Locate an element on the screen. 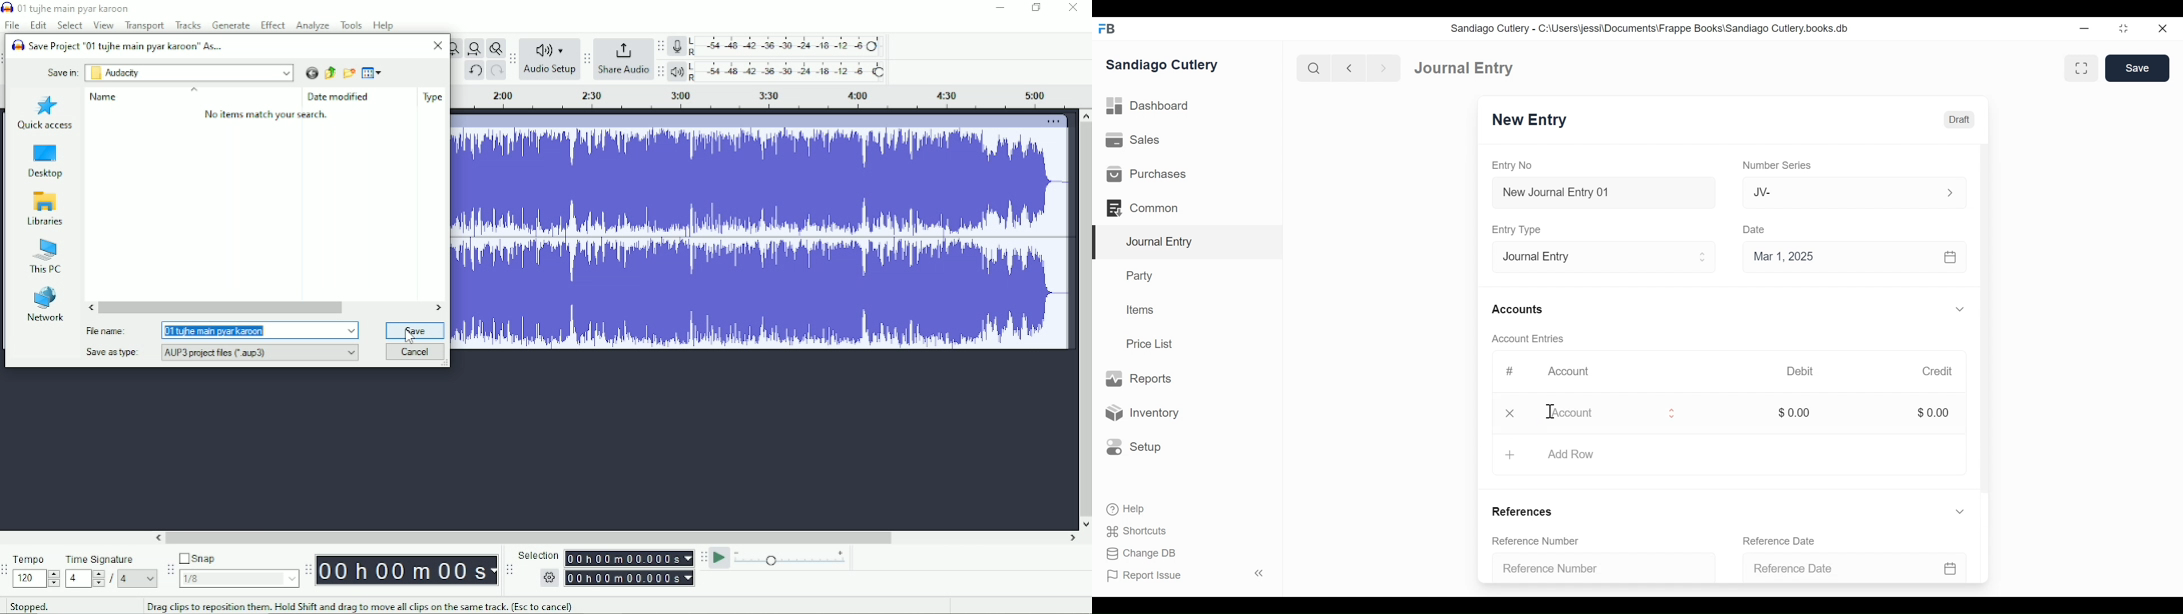 This screenshot has width=2184, height=616. cursor is located at coordinates (1549, 413).